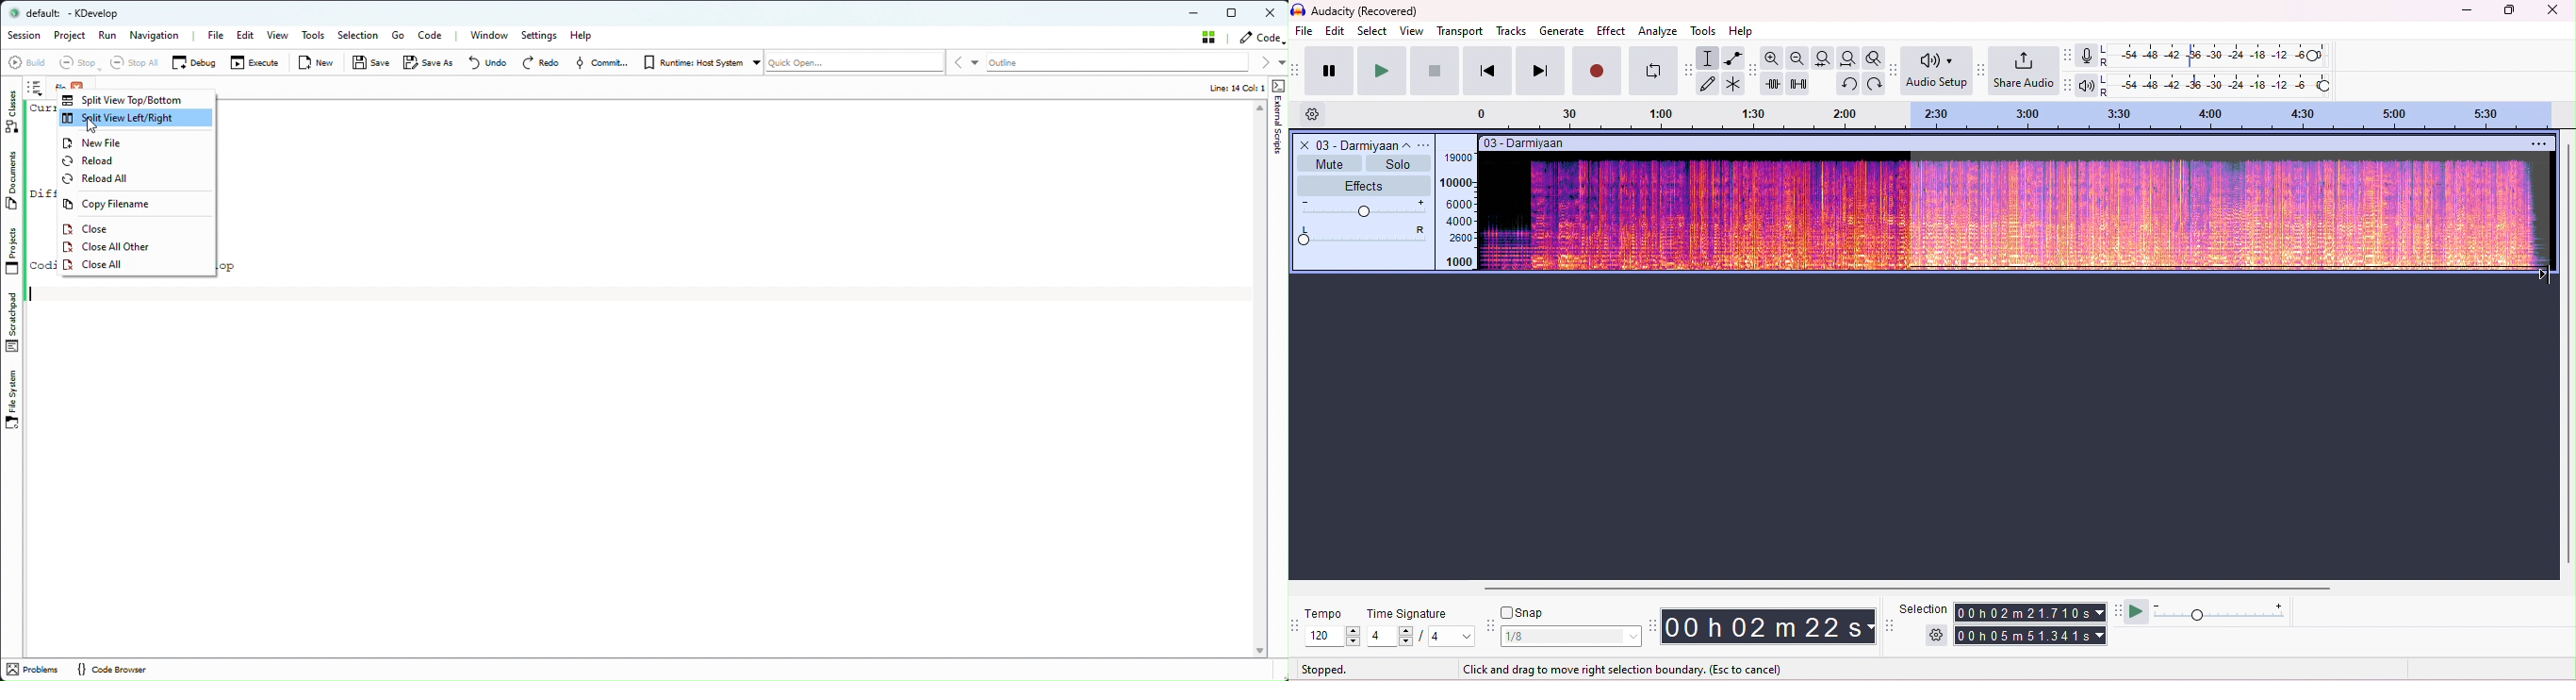 The width and height of the screenshot is (2576, 700). What do you see at coordinates (1707, 31) in the screenshot?
I see `tools` at bounding box center [1707, 31].